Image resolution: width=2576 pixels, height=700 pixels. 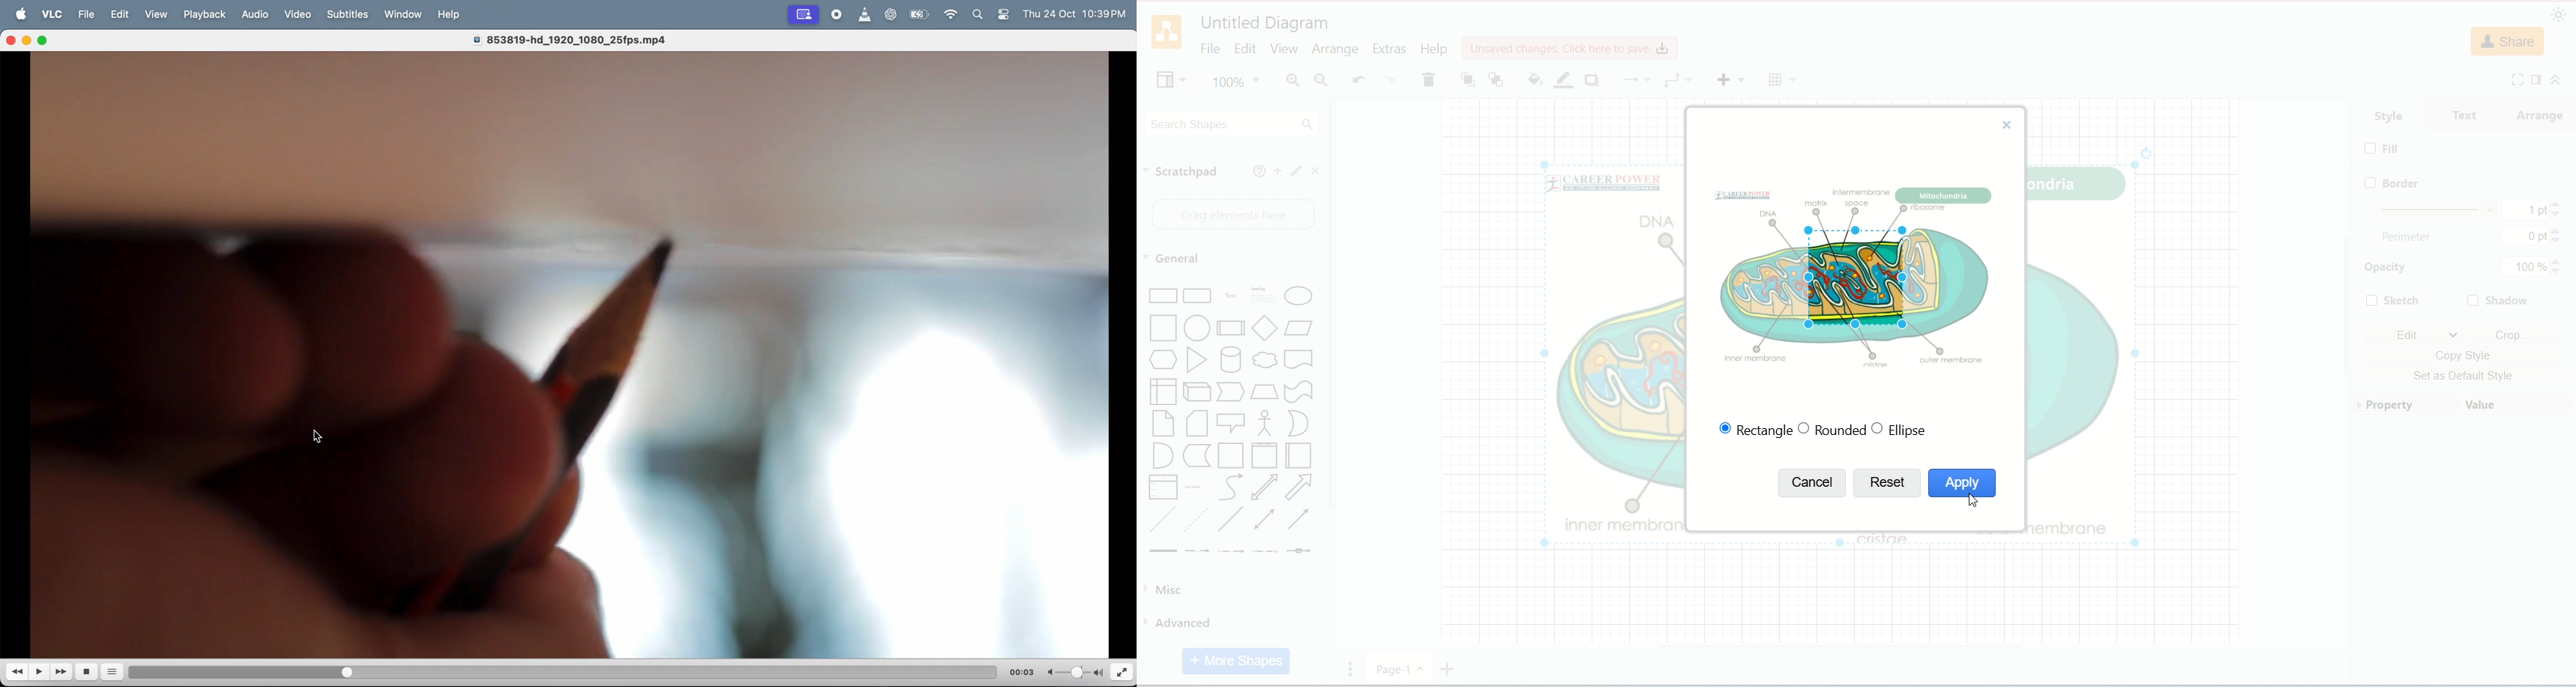 I want to click on Link, so click(x=1163, y=552).